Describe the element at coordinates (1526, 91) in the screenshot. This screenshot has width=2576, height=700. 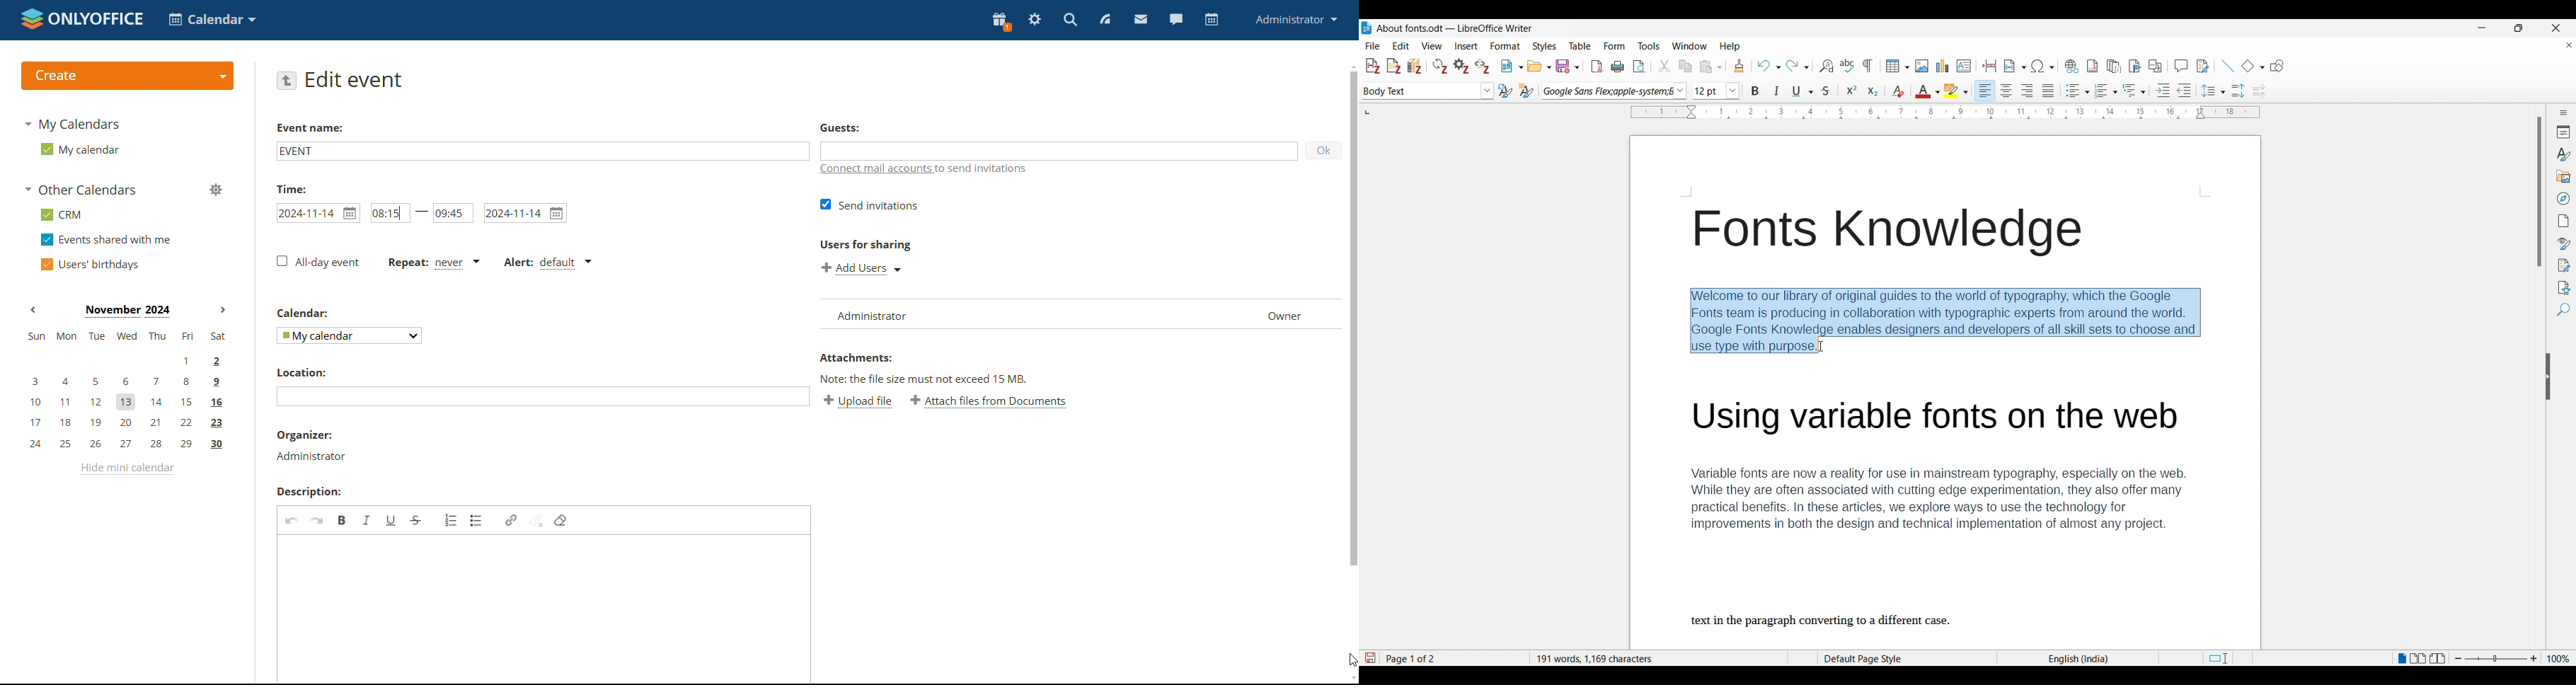
I see `New style from selection` at that location.